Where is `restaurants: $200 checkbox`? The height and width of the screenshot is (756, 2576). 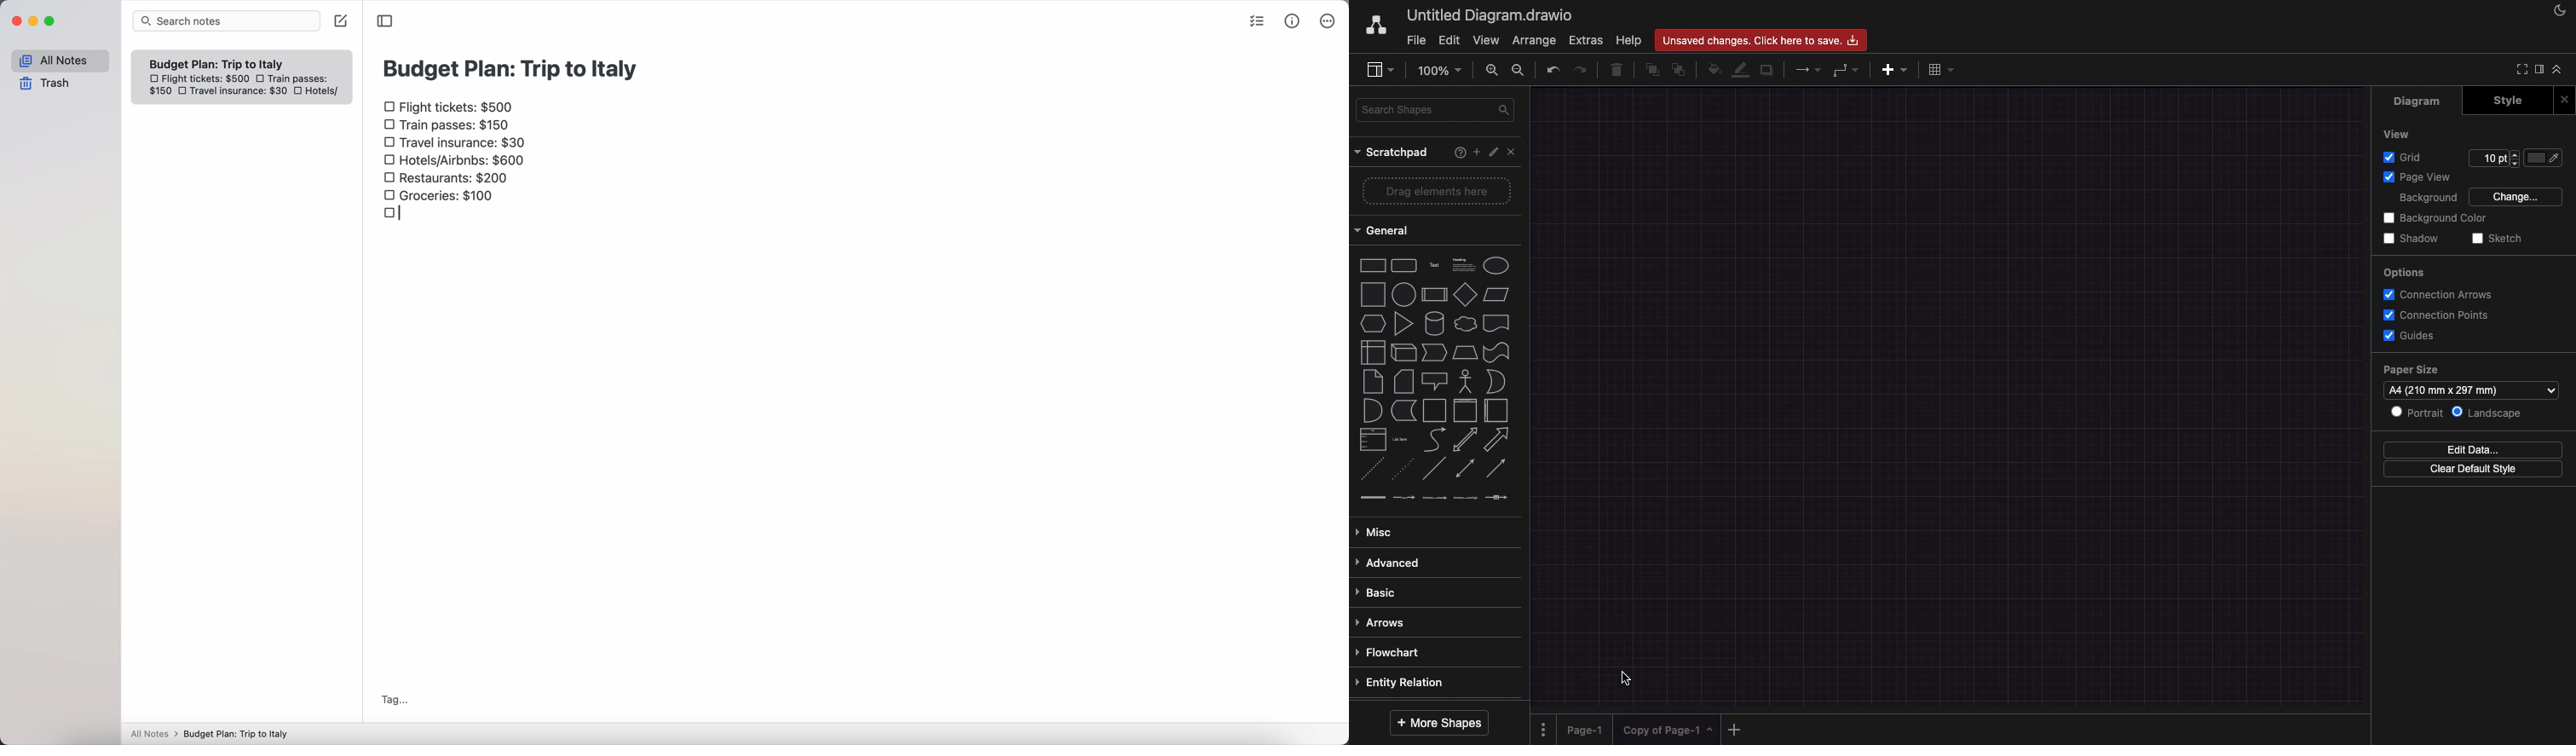 restaurants: $200 checkbox is located at coordinates (447, 176).